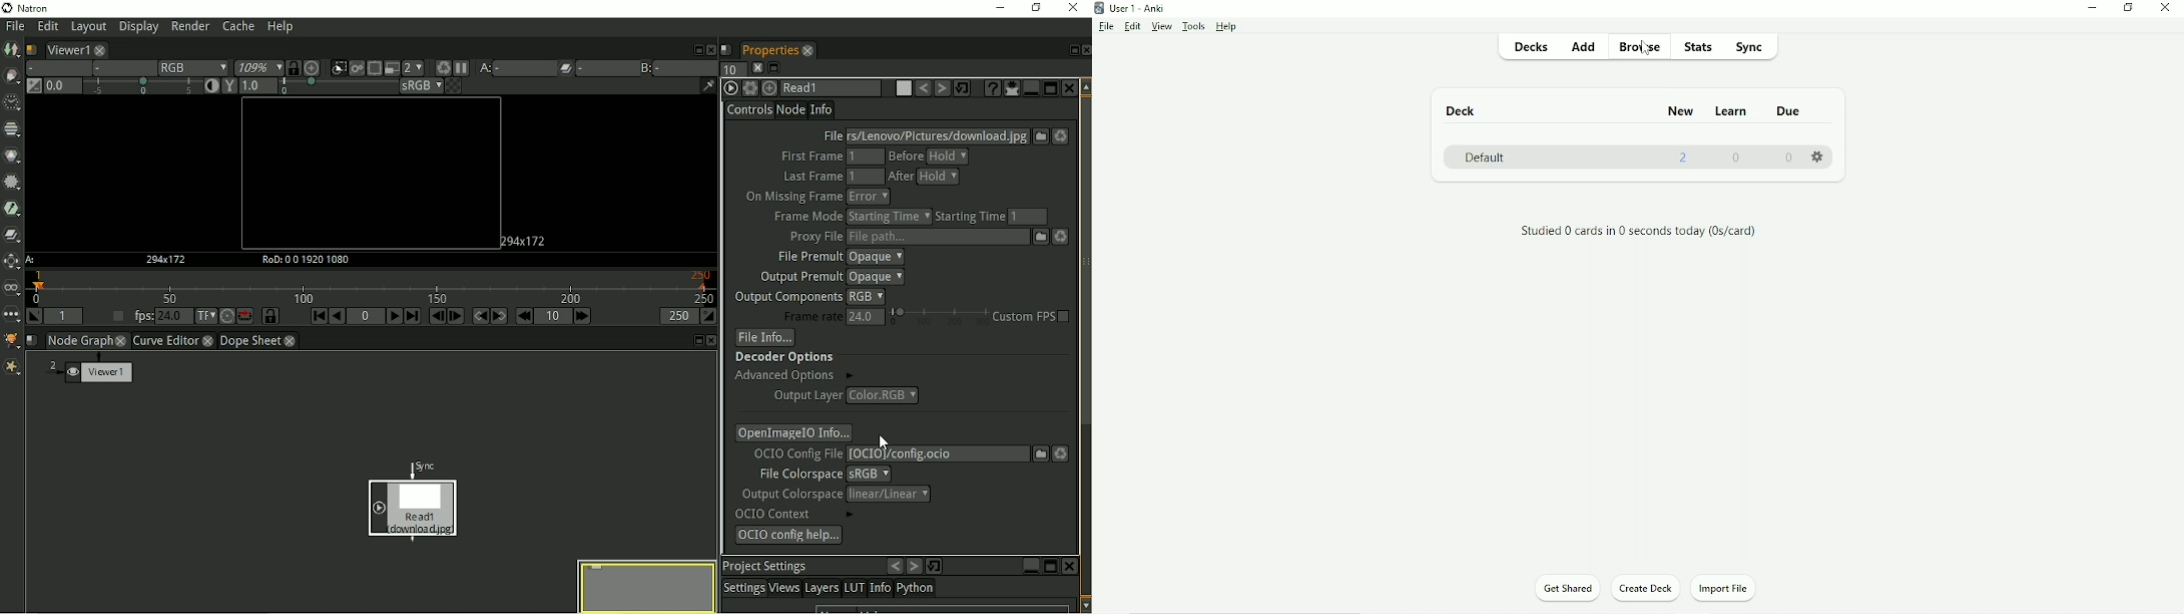  What do you see at coordinates (574, 68) in the screenshot?
I see `Operations pllied between Viewer input A and B` at bounding box center [574, 68].